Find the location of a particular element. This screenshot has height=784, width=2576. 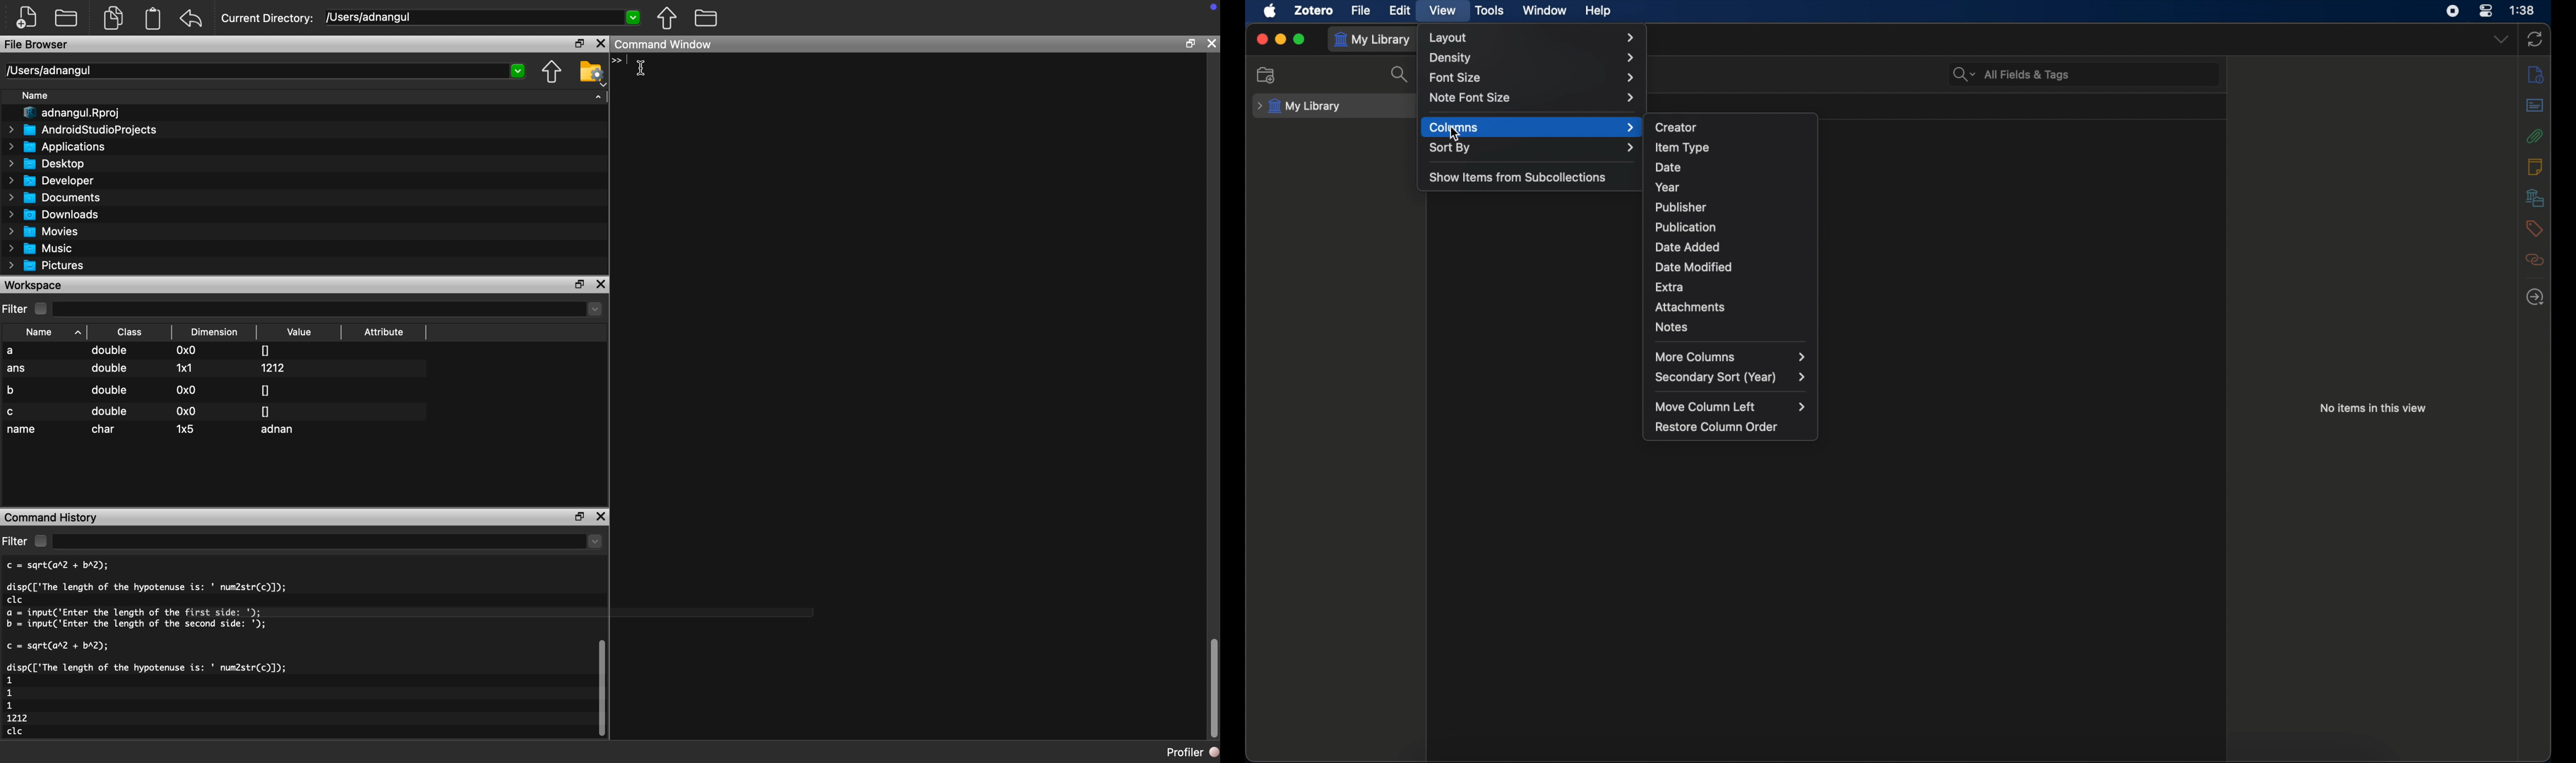

my library is located at coordinates (1301, 106).